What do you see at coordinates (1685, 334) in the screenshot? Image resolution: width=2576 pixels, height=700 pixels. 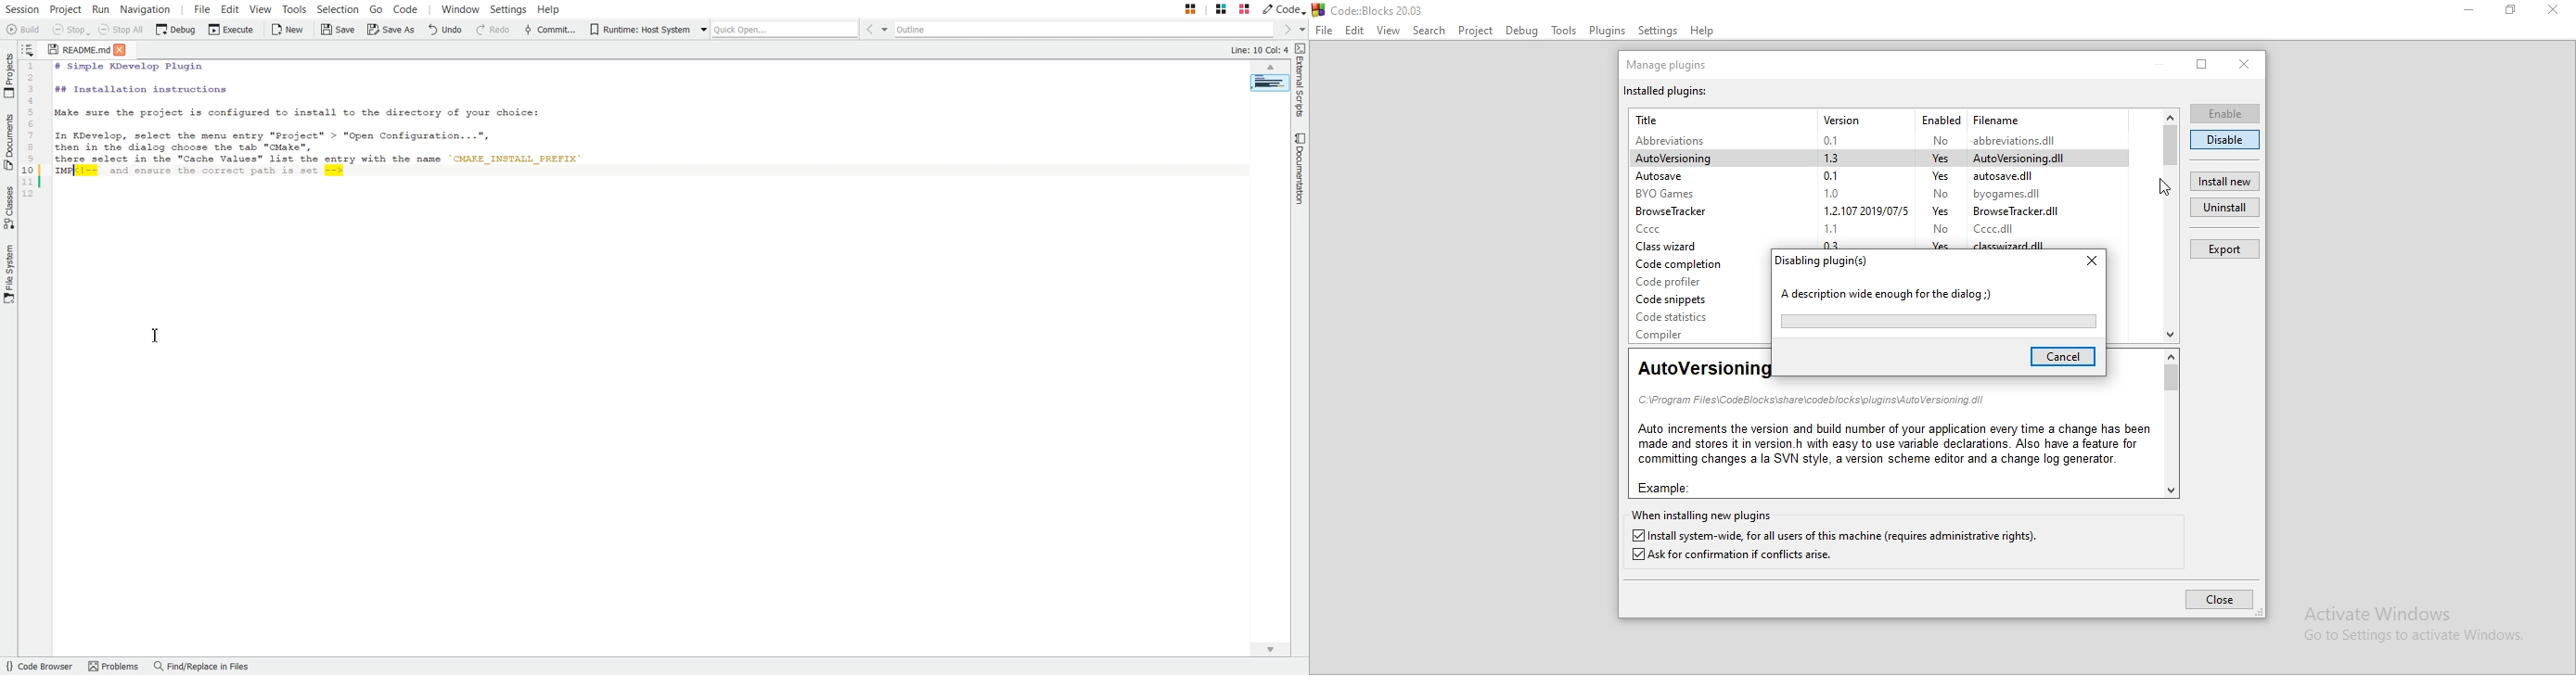 I see `Compiler ` at bounding box center [1685, 334].